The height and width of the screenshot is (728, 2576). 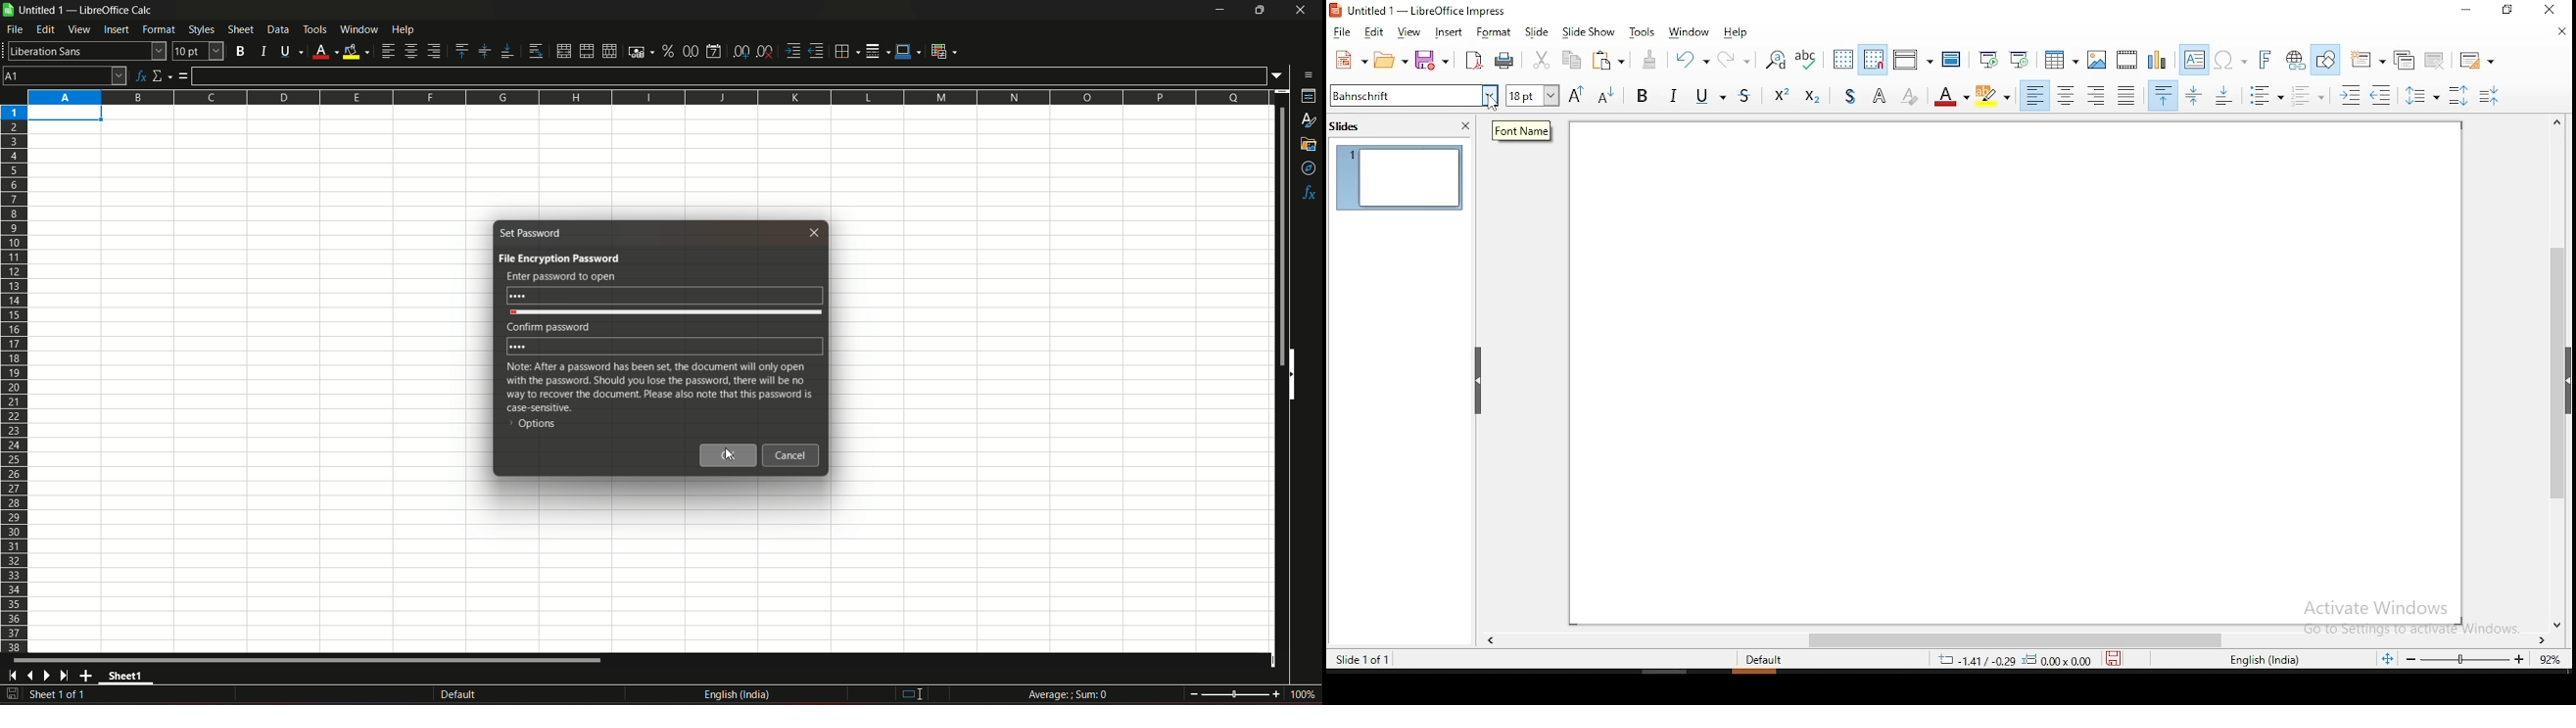 I want to click on Format, so click(x=158, y=31).